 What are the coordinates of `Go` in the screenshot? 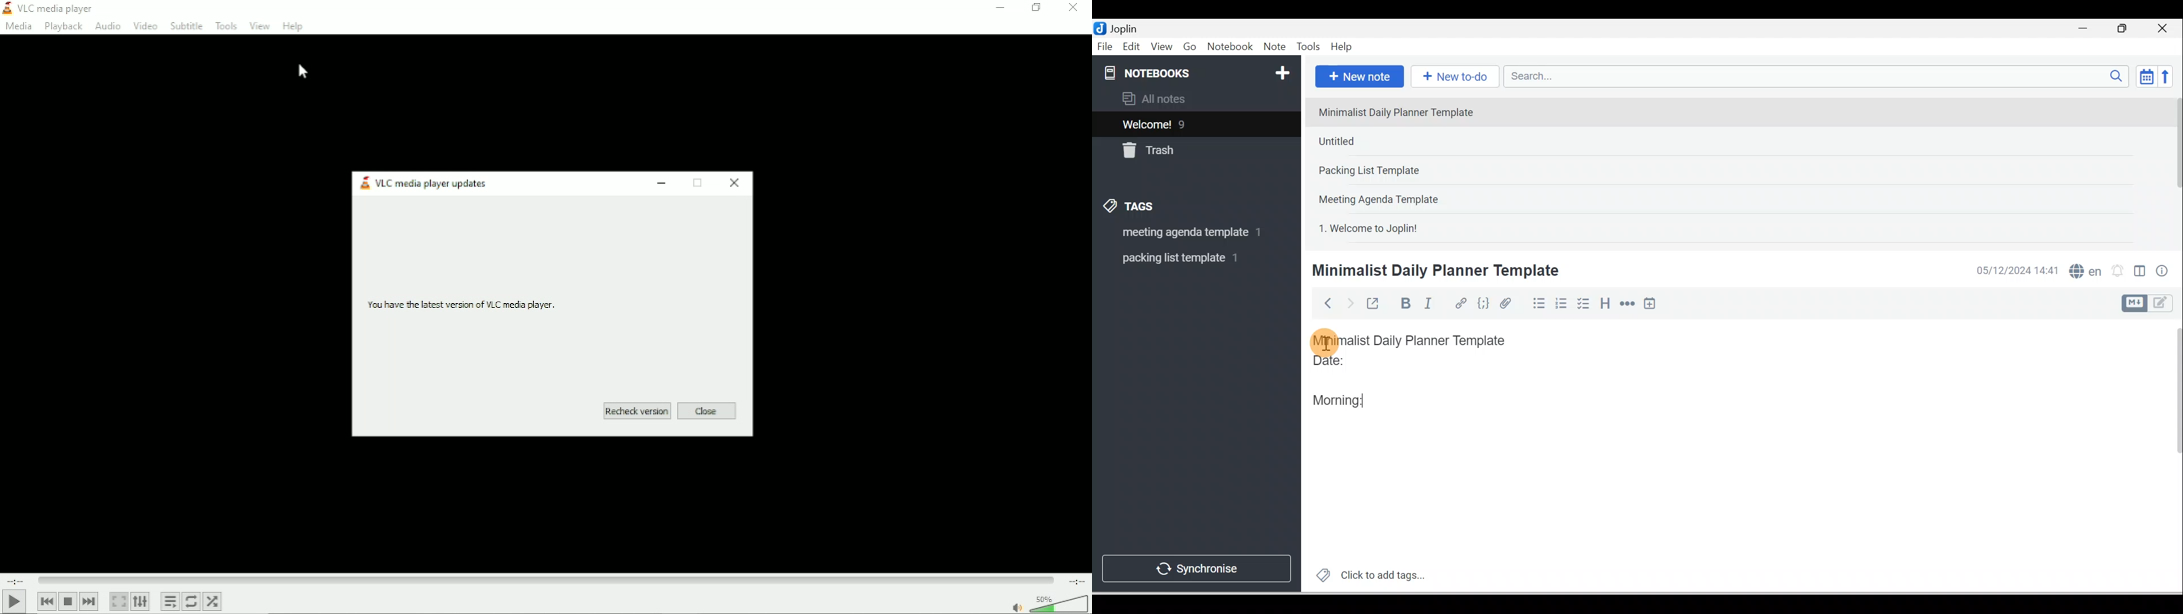 It's located at (1191, 47).